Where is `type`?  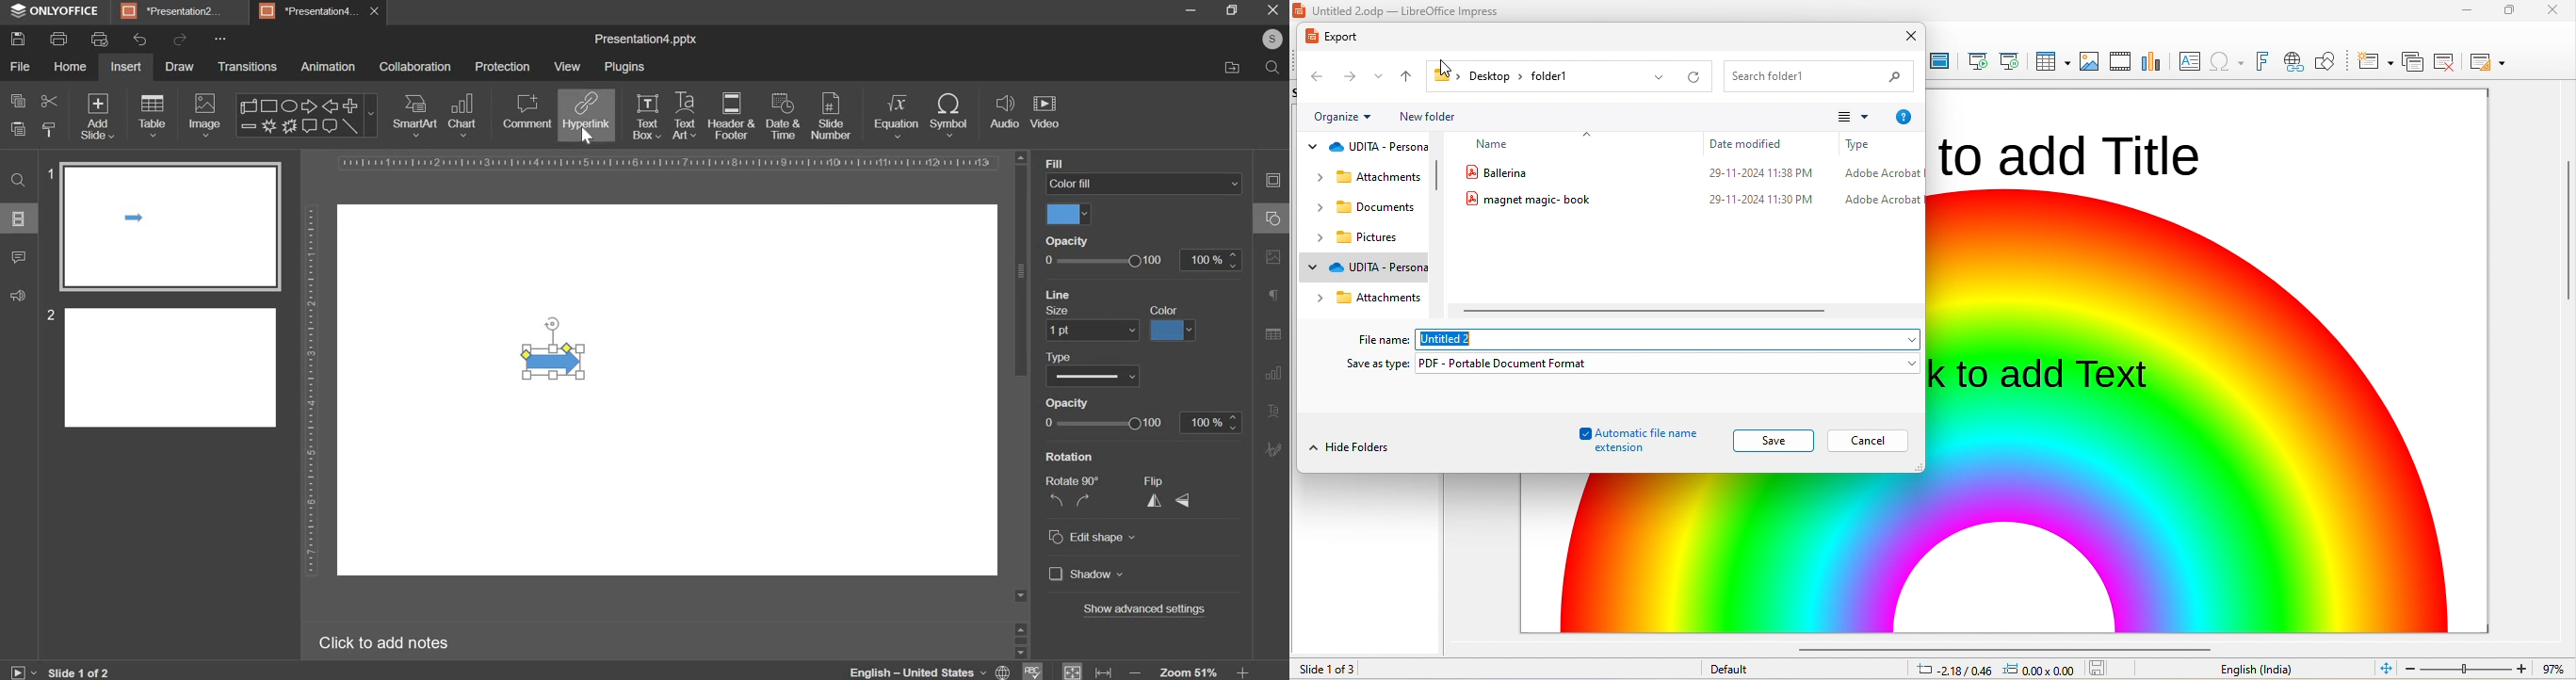
type is located at coordinates (1858, 144).